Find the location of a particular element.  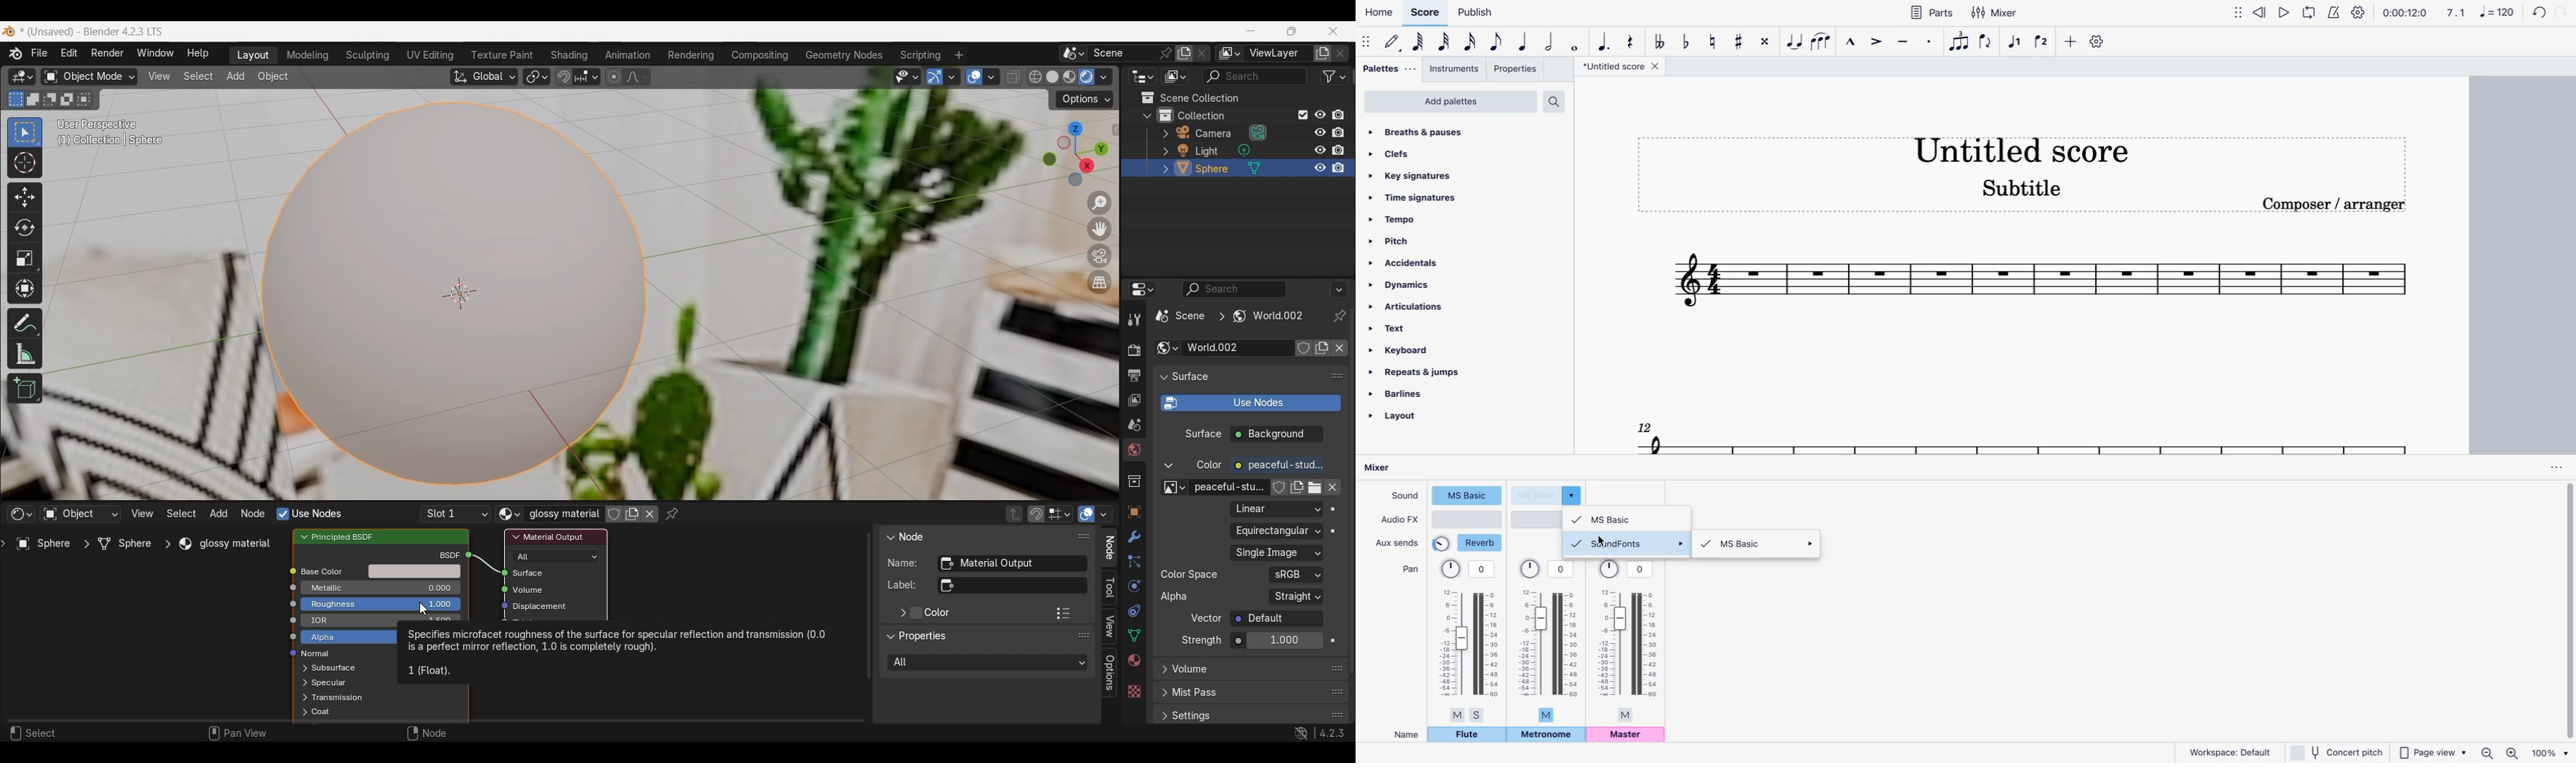

label: is located at coordinates (903, 585).